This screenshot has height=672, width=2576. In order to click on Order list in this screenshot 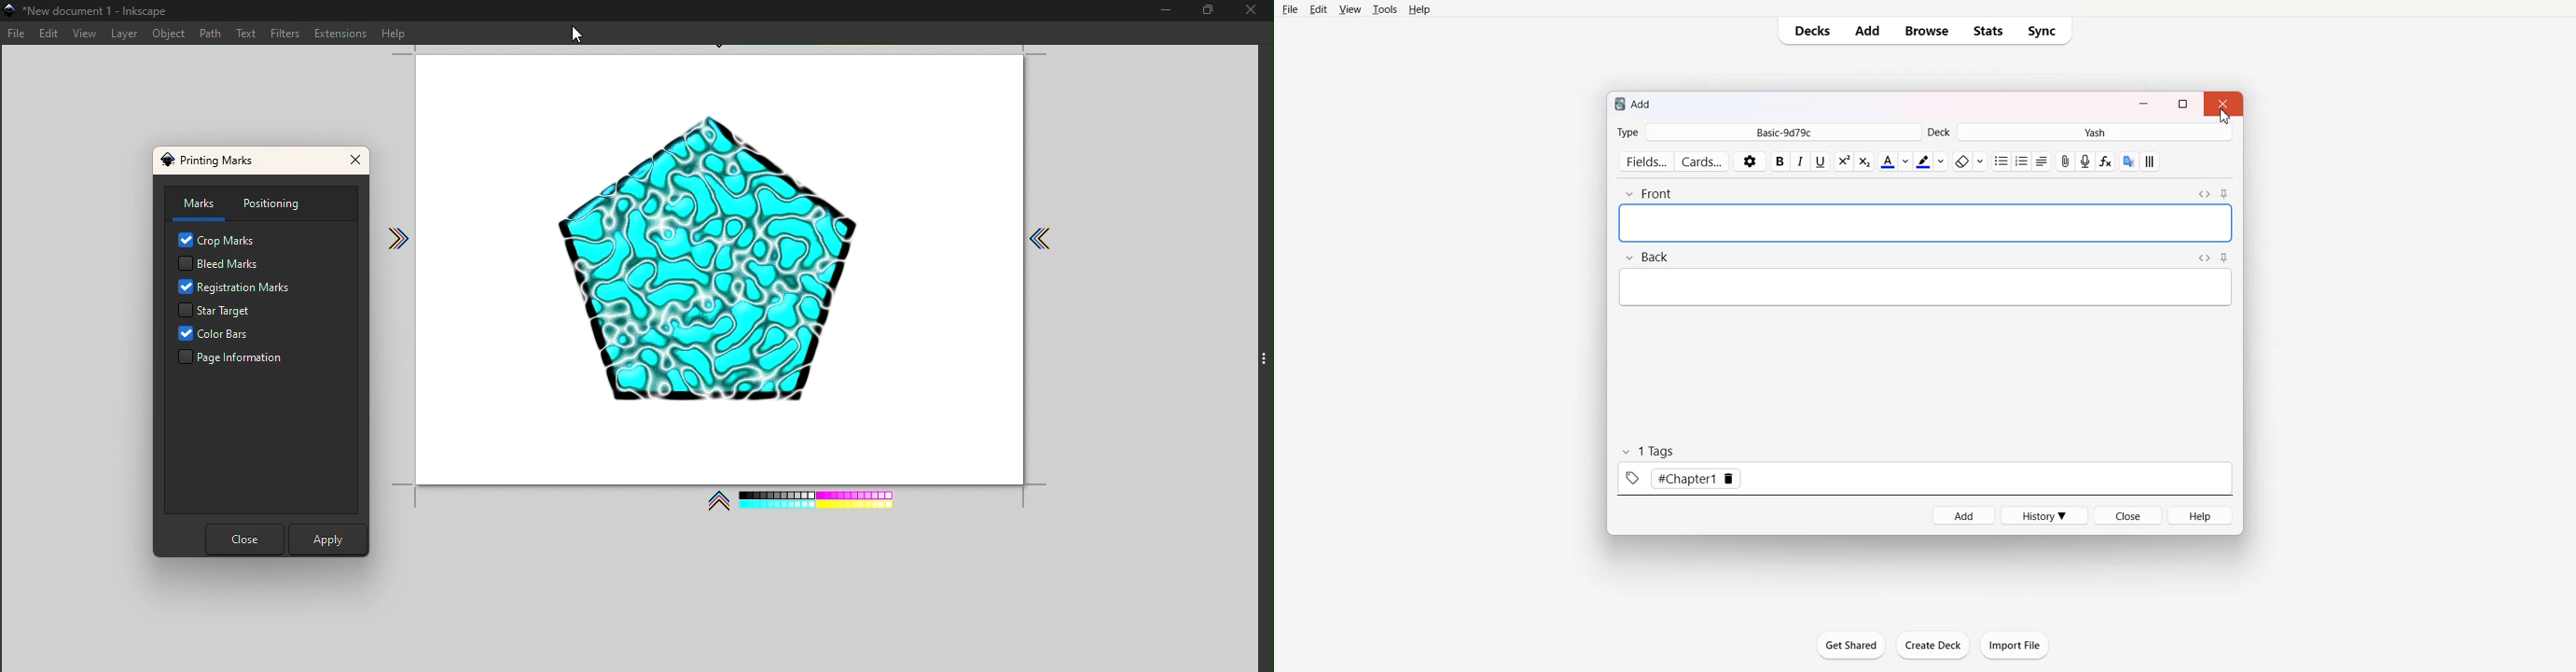, I will do `click(2023, 162)`.